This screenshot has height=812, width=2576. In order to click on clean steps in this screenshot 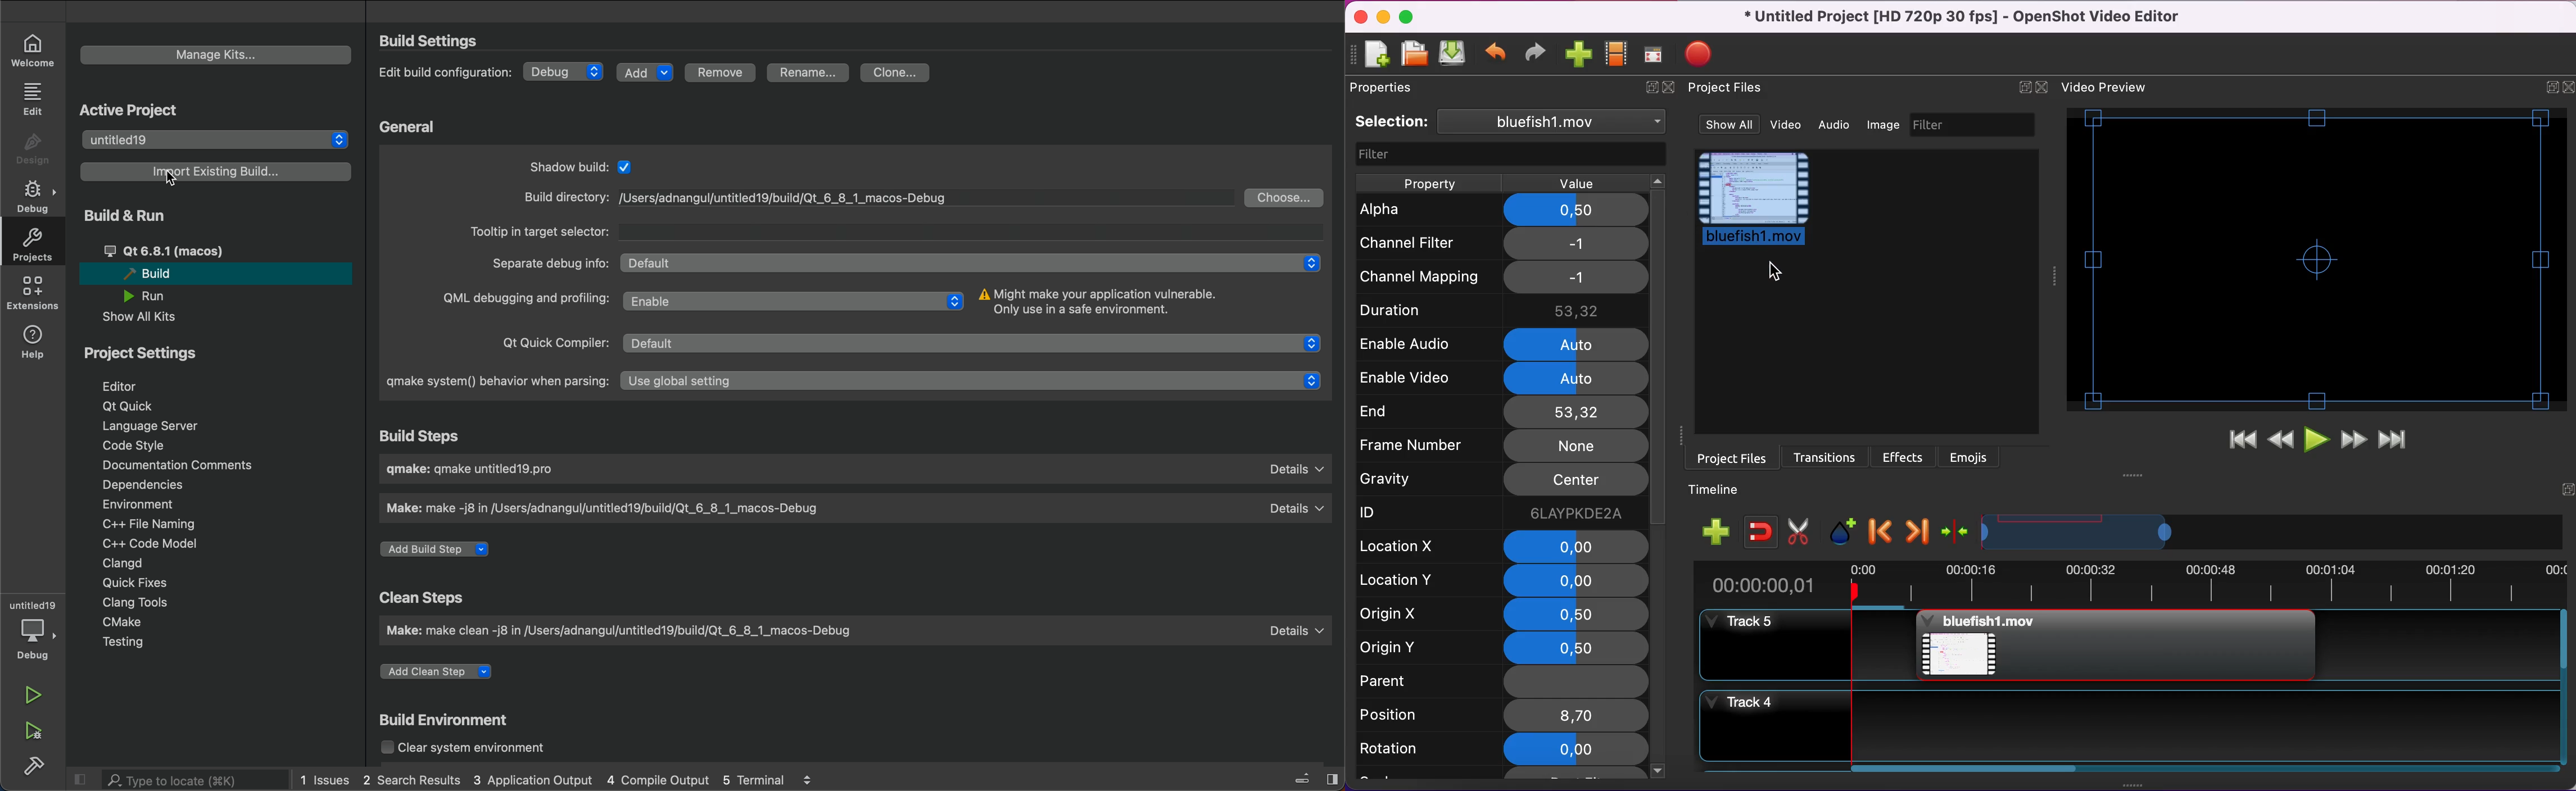, I will do `click(426, 598)`.